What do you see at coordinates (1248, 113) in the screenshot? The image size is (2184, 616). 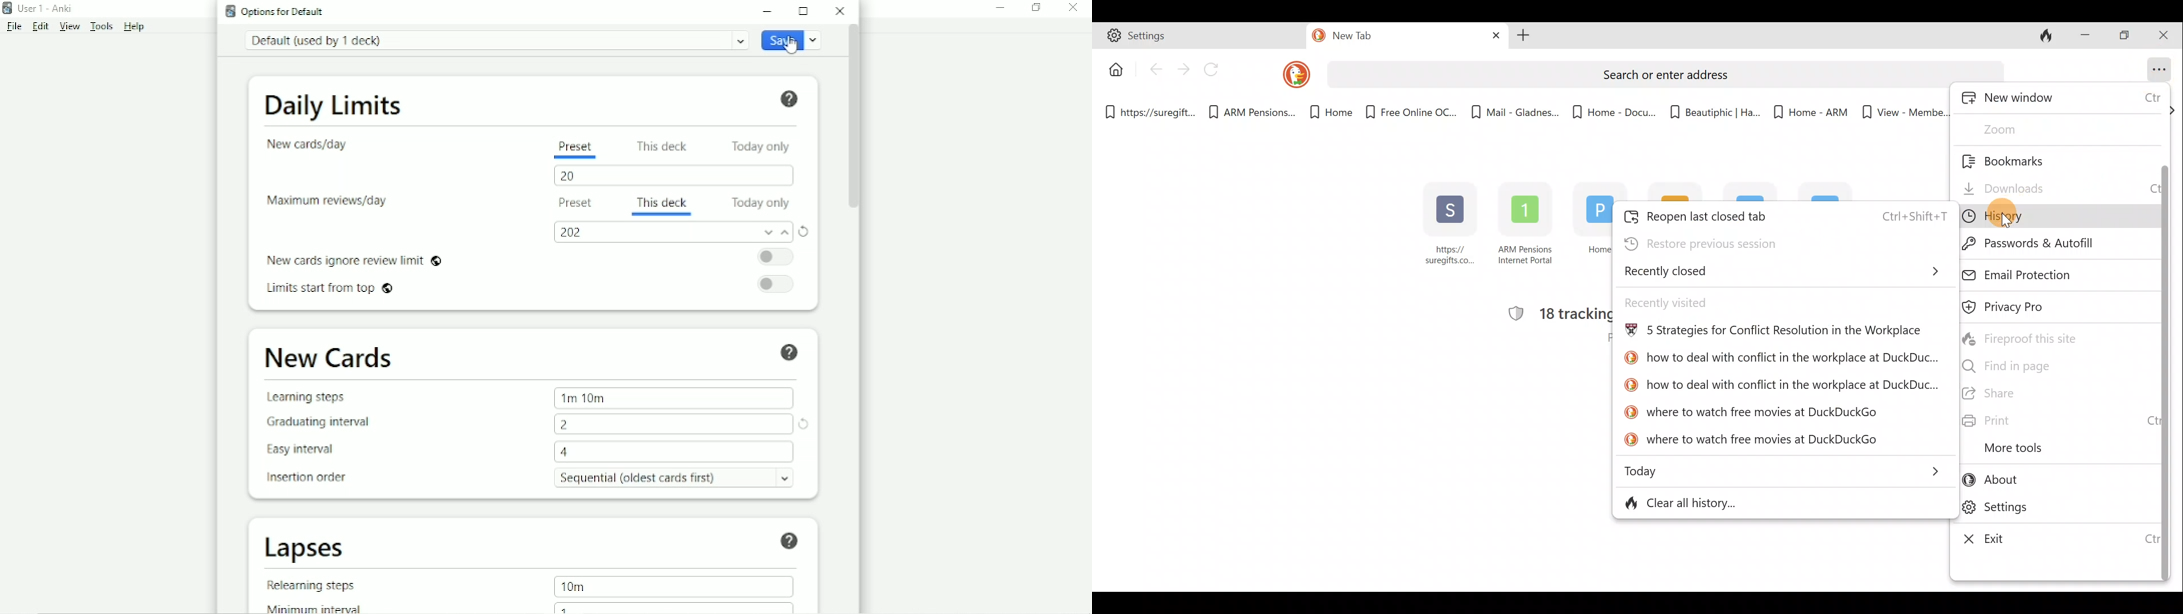 I see `ARM Pensions.` at bounding box center [1248, 113].